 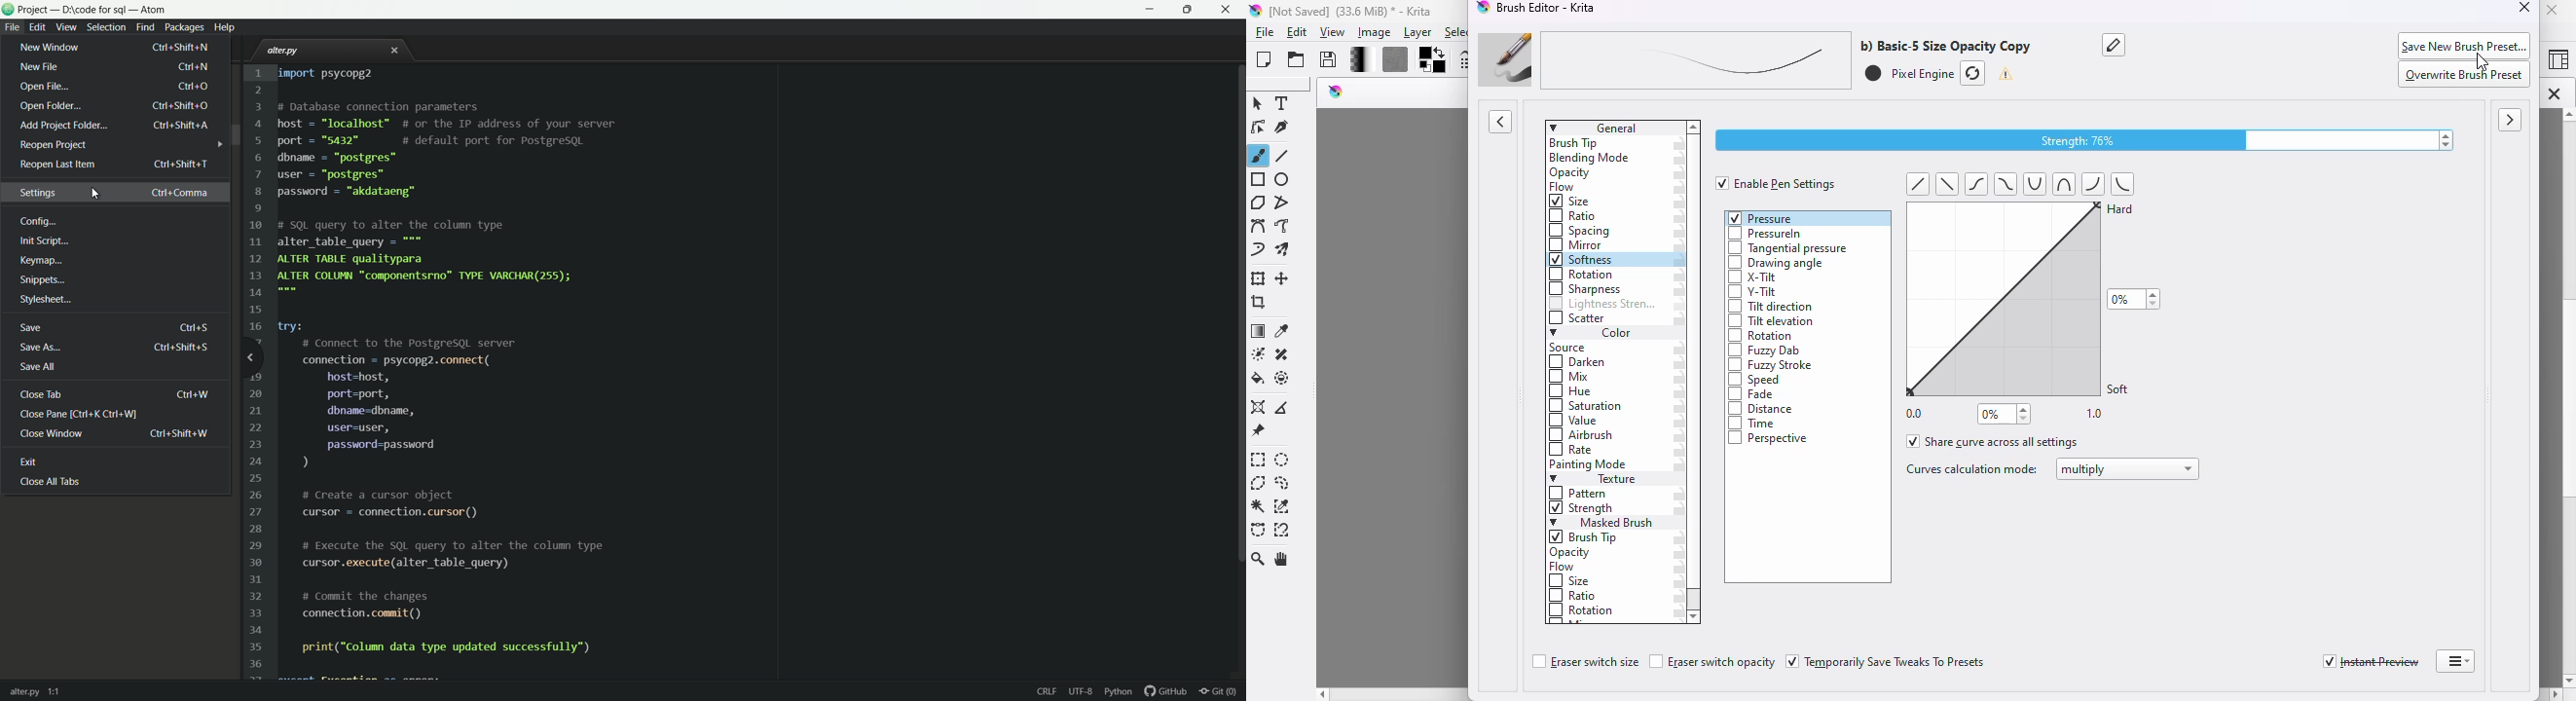 What do you see at coordinates (1978, 183) in the screenshot?
I see `tild` at bounding box center [1978, 183].